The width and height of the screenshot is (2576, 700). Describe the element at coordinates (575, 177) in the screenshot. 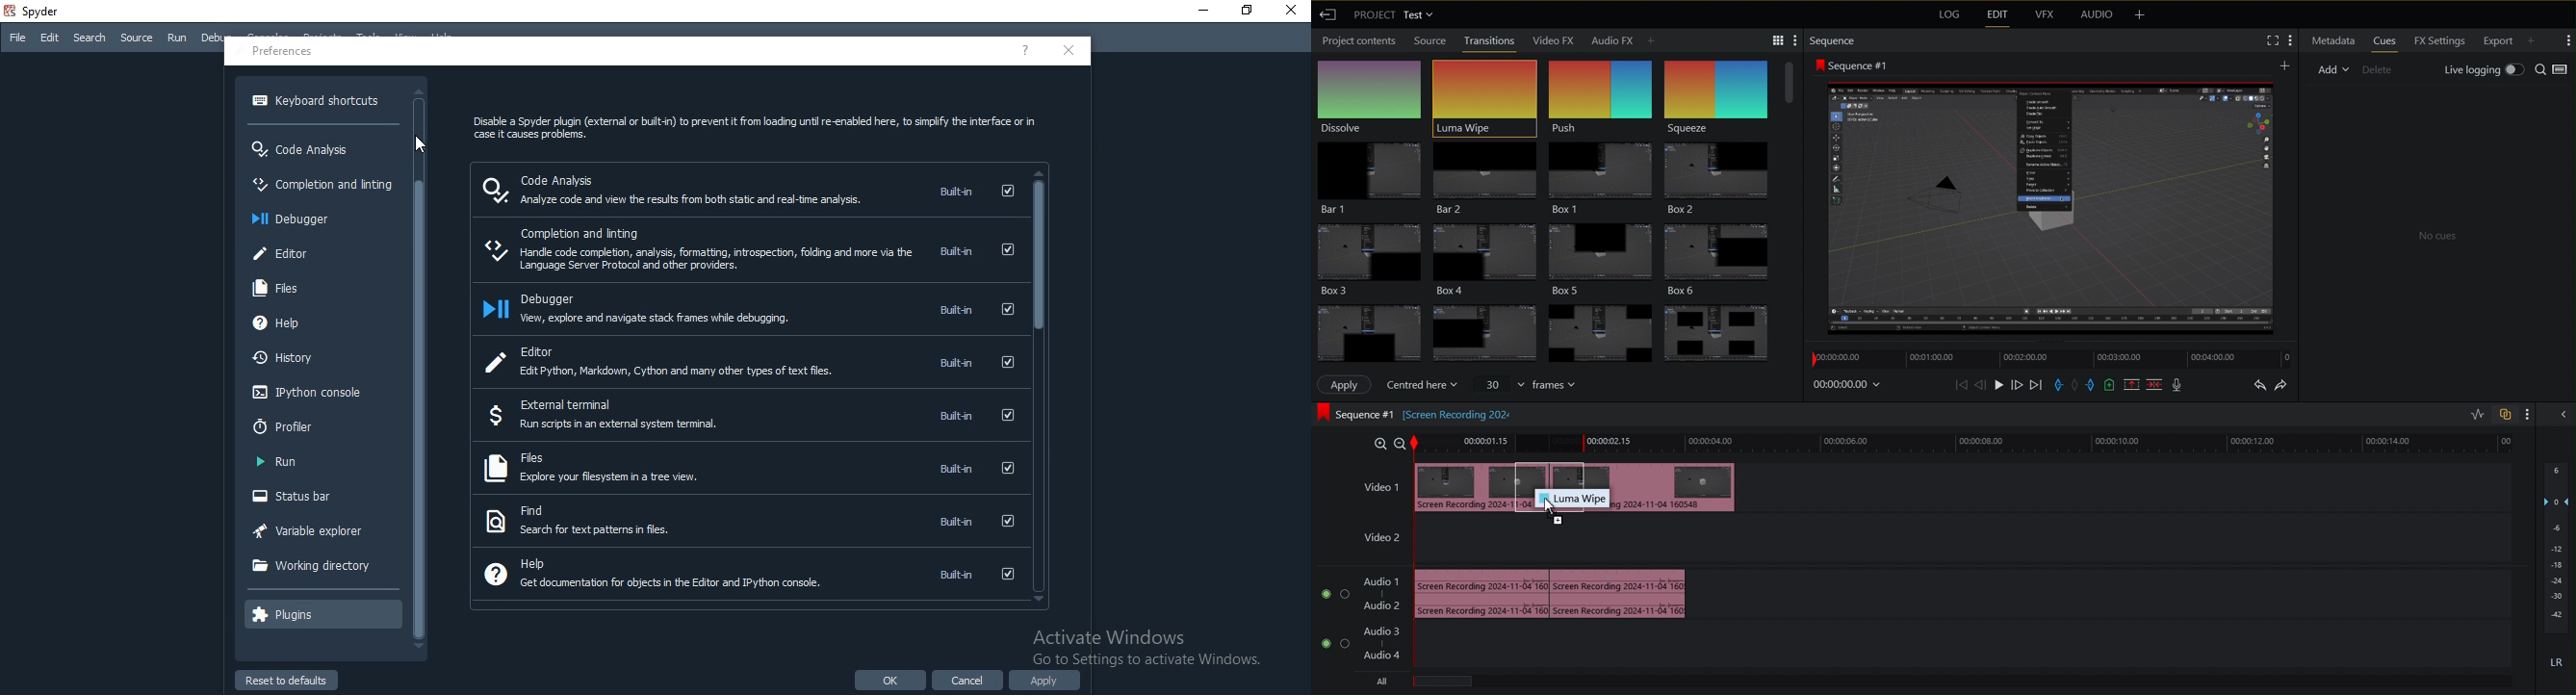

I see `Code Analysis` at that location.